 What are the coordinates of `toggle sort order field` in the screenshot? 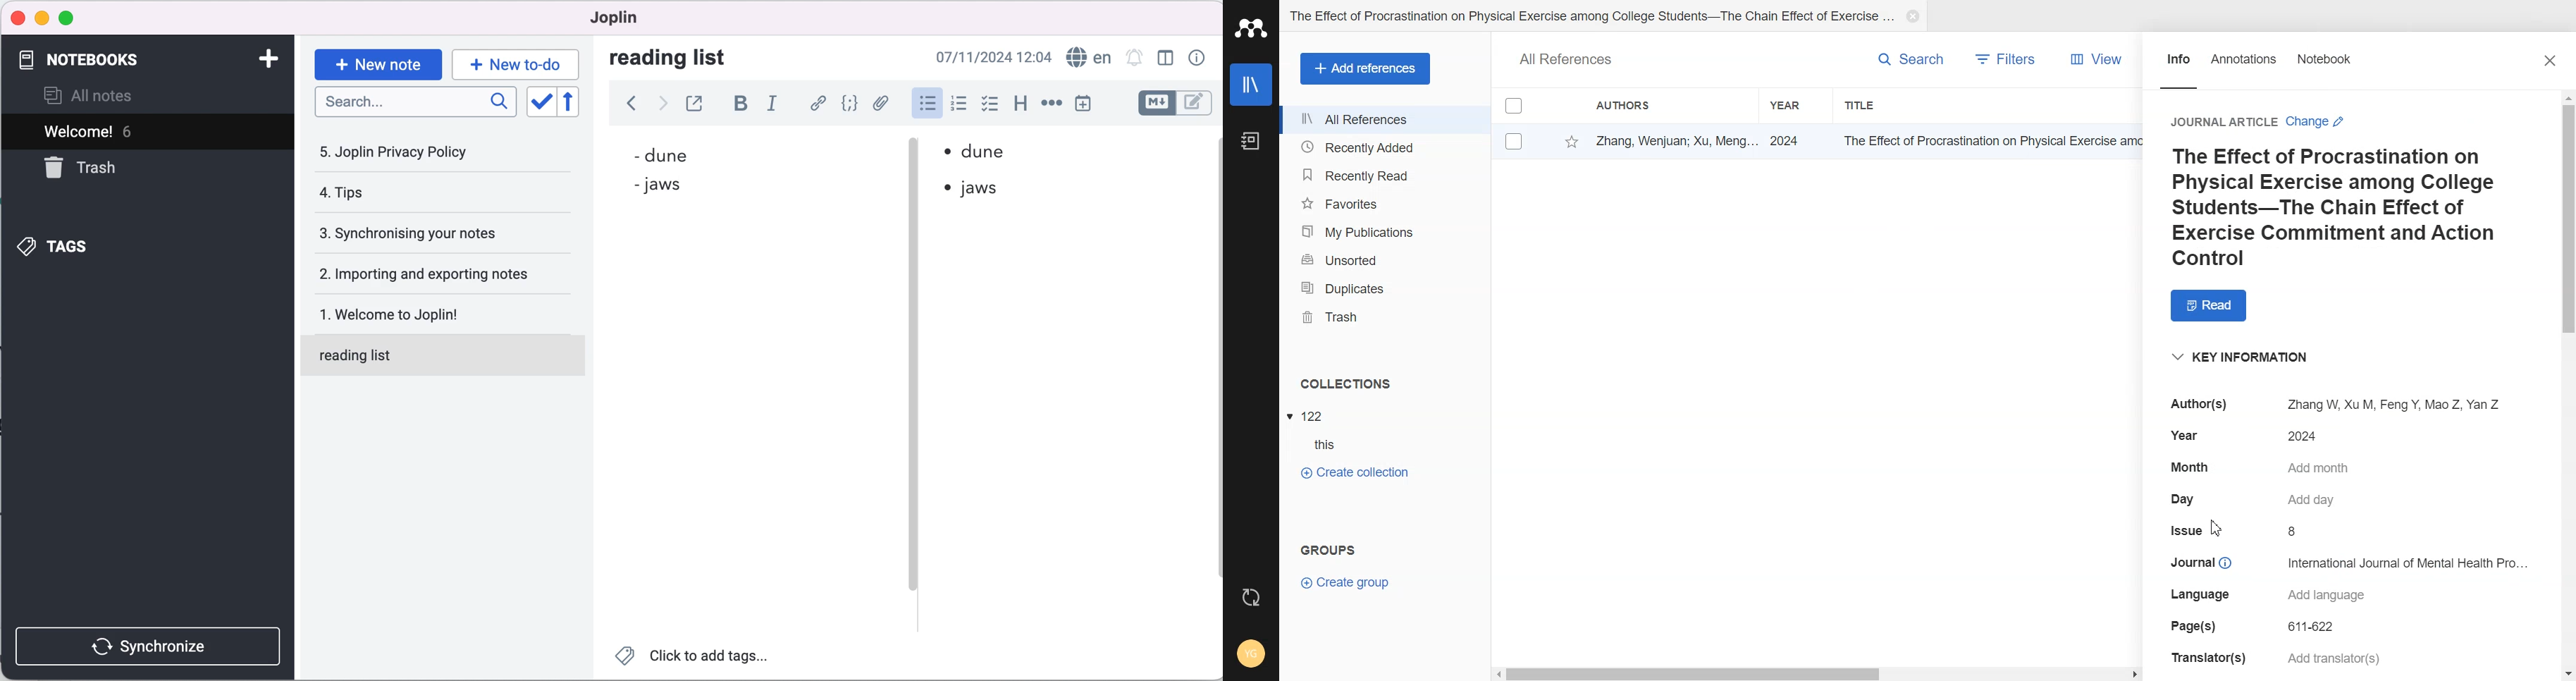 It's located at (540, 103).